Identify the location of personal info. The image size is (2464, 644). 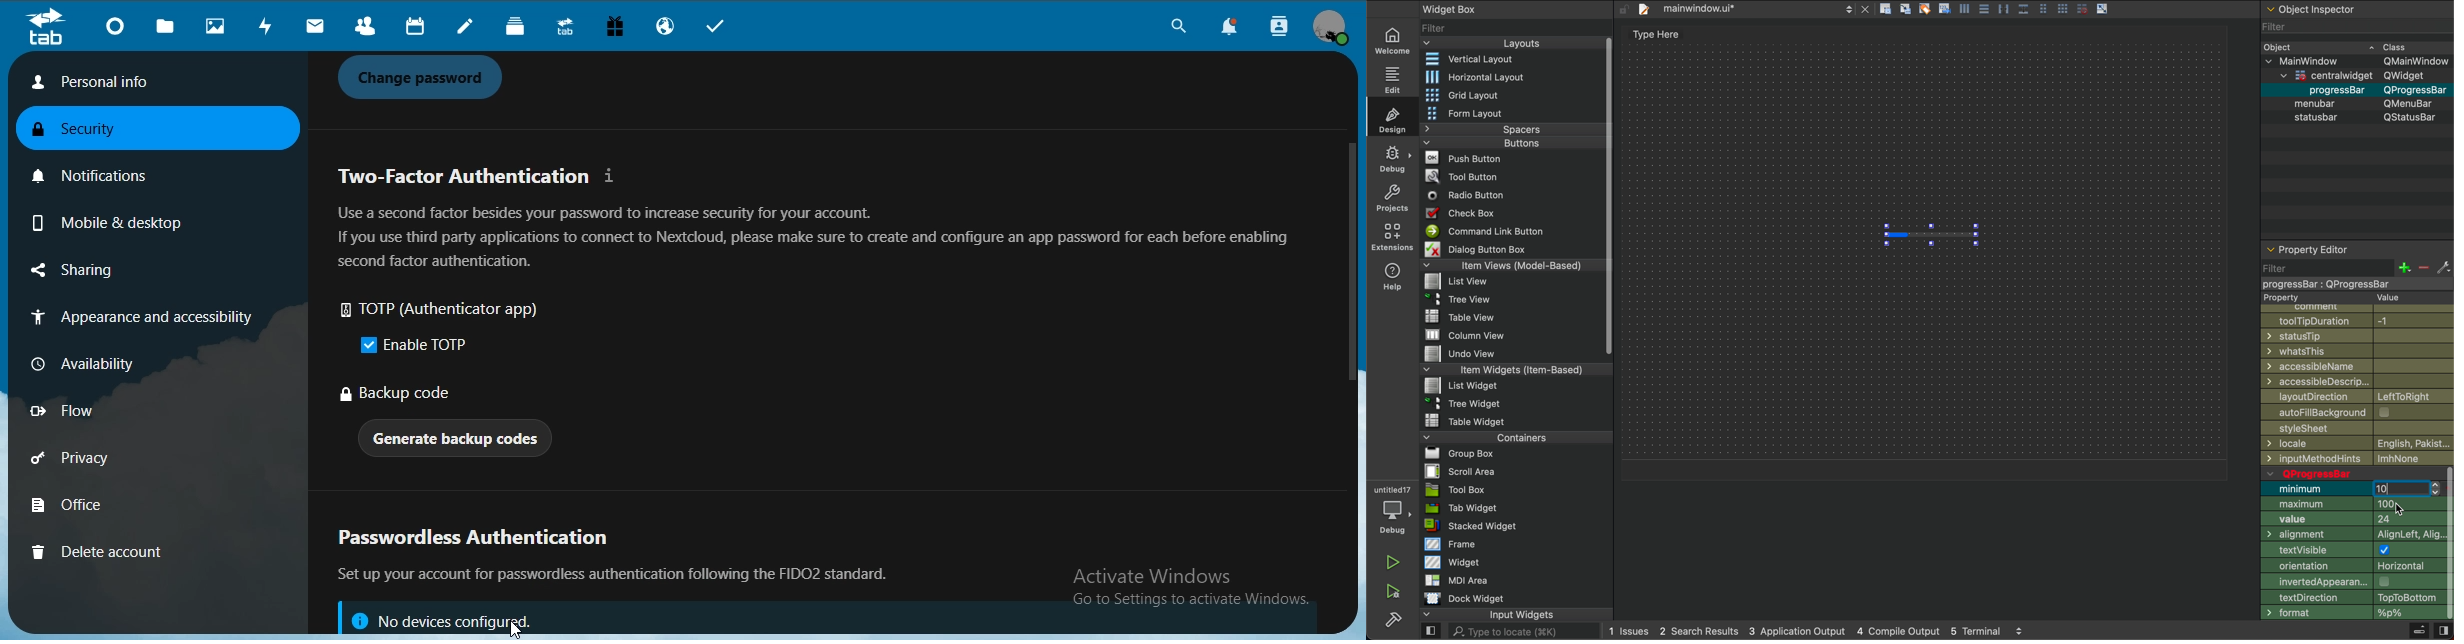
(149, 82).